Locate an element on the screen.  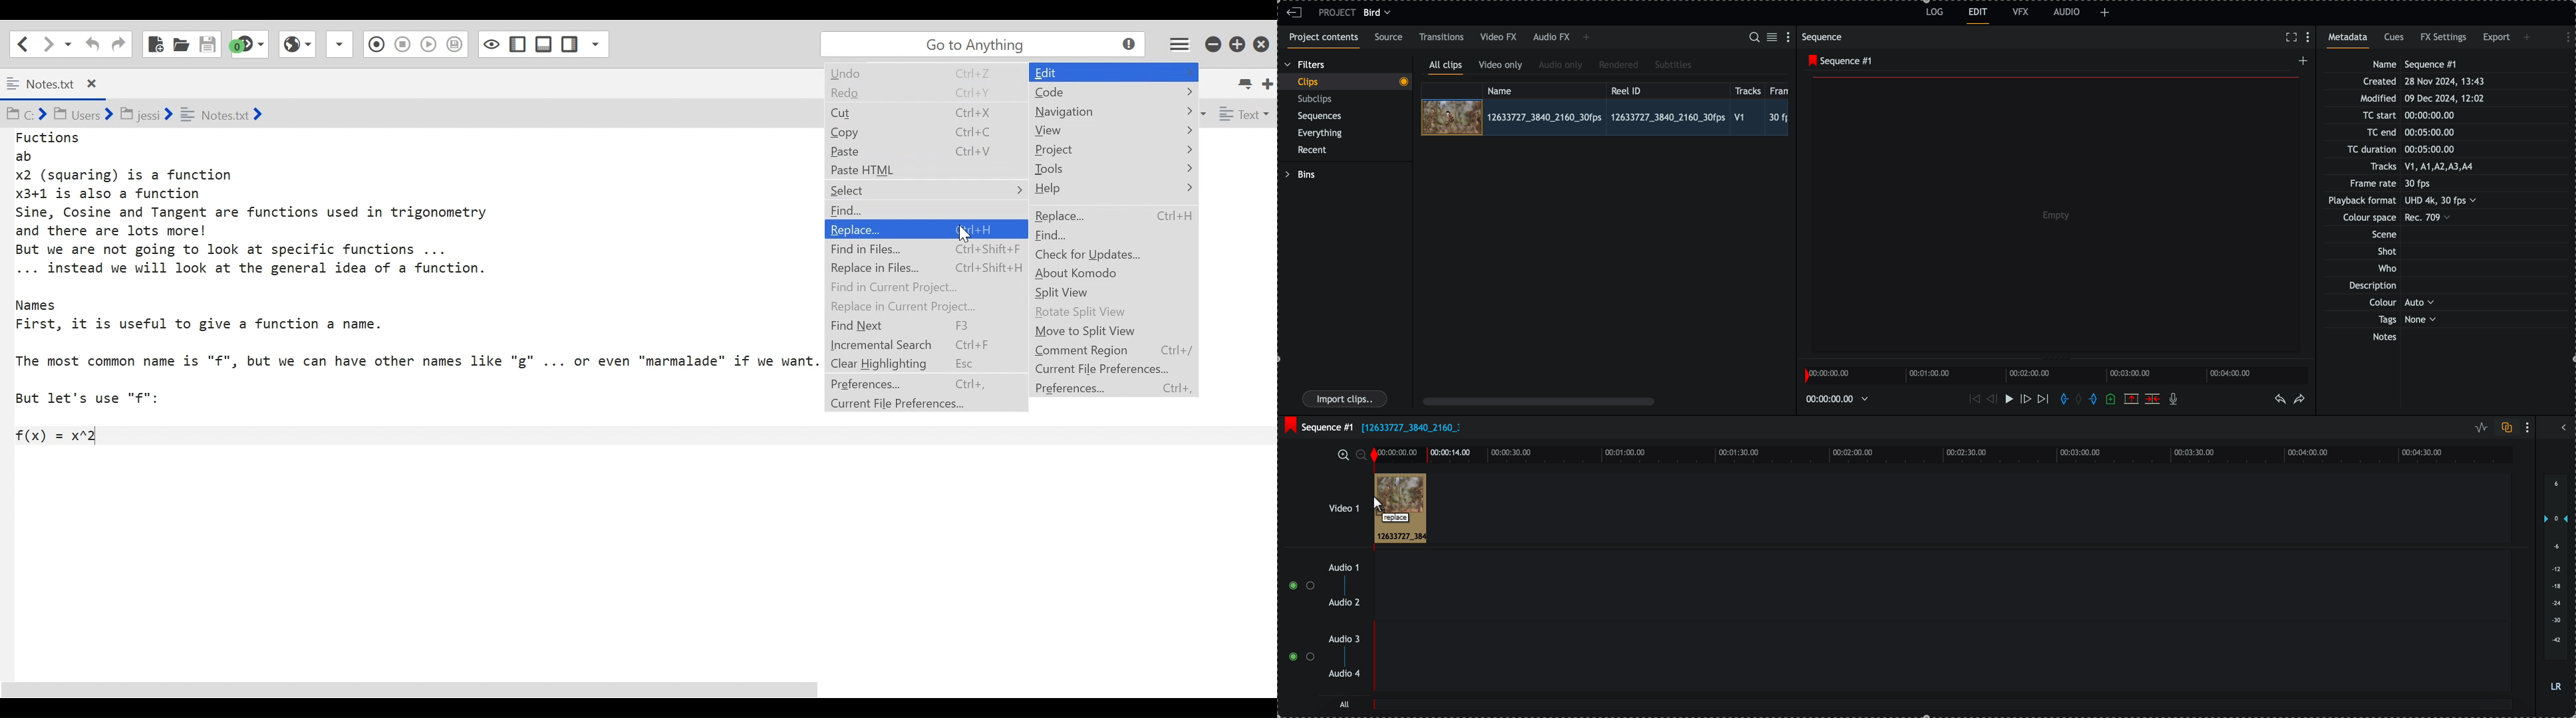
show settings menu is located at coordinates (1790, 36).